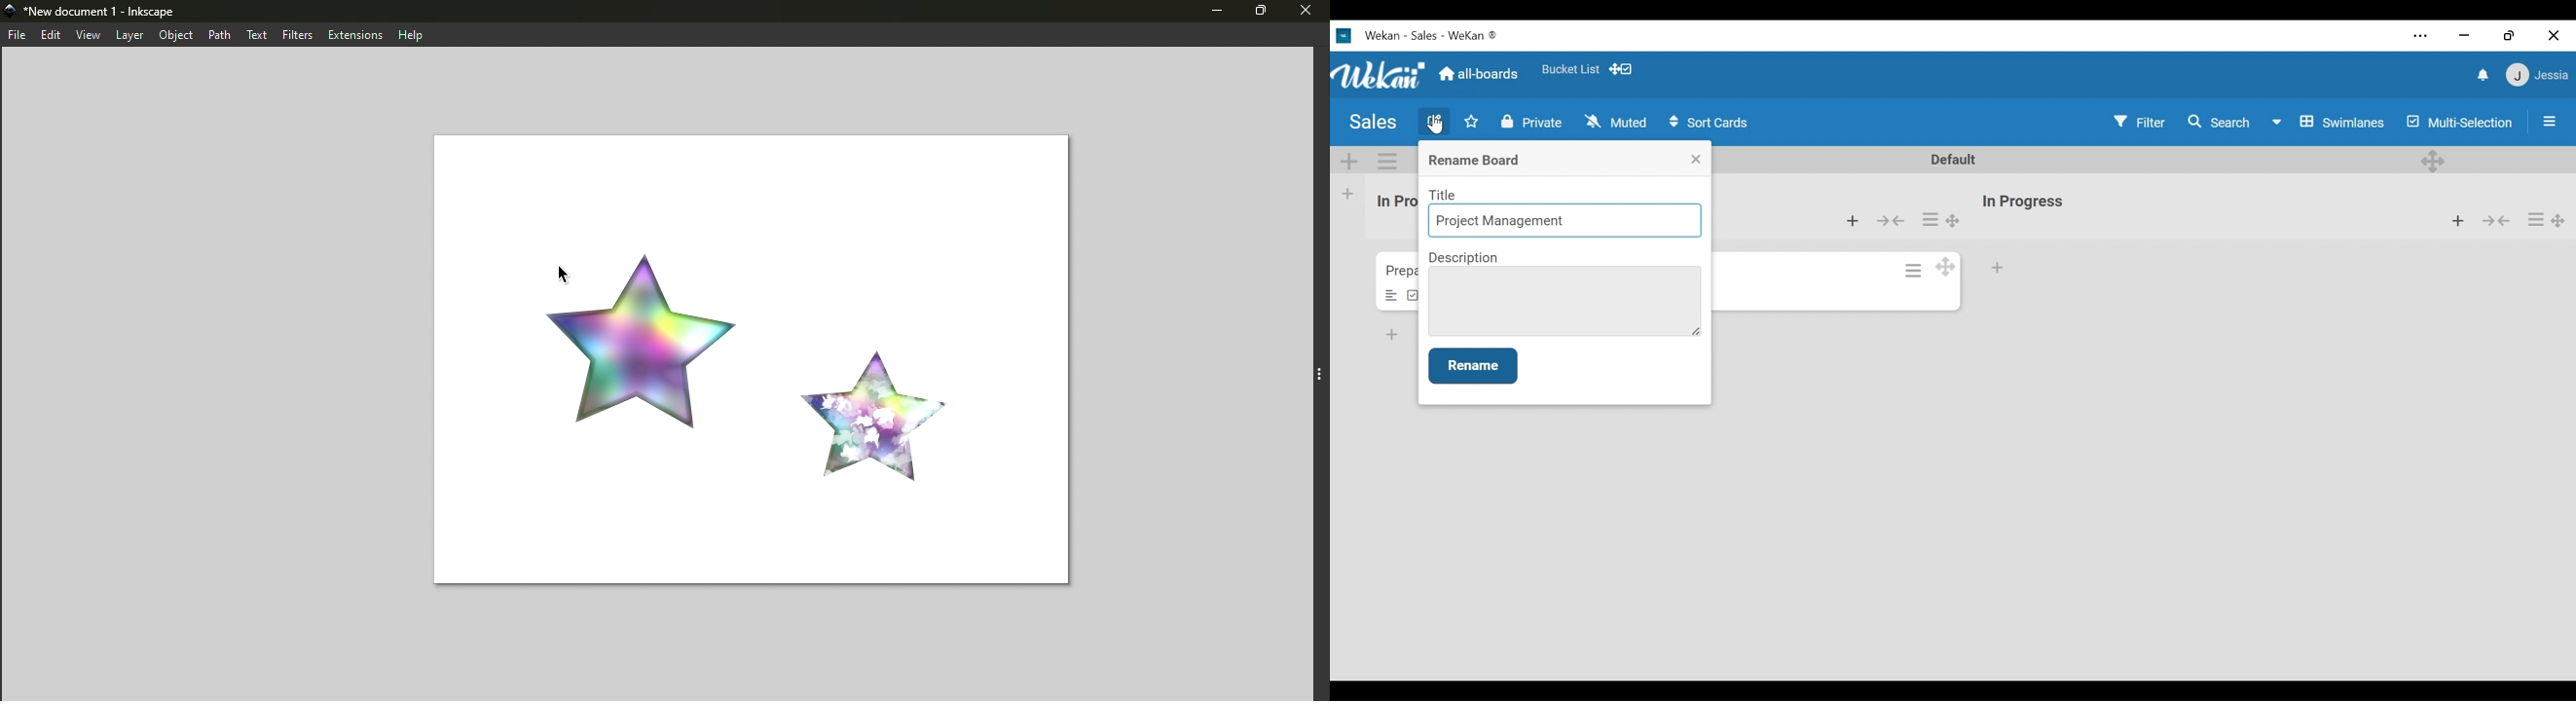  I want to click on Add card at the bottom of the list, so click(1998, 268).